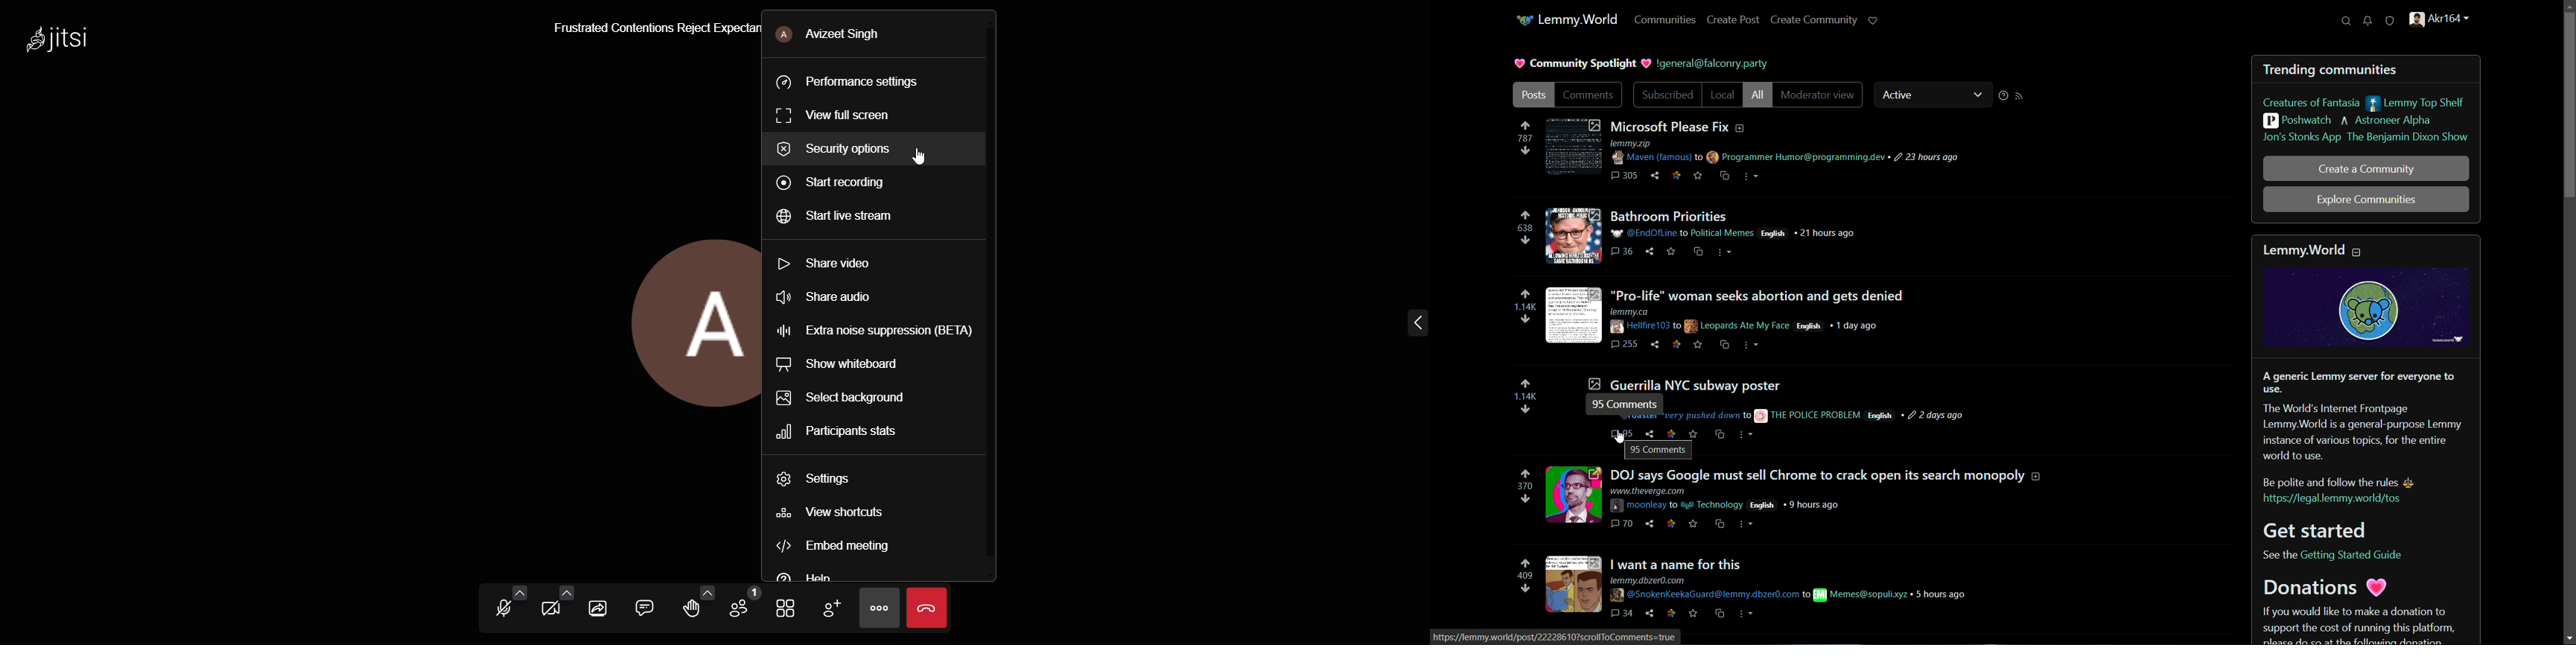 This screenshot has width=2576, height=672. Describe the element at coordinates (1659, 450) in the screenshot. I see `95 comments pop up` at that location.